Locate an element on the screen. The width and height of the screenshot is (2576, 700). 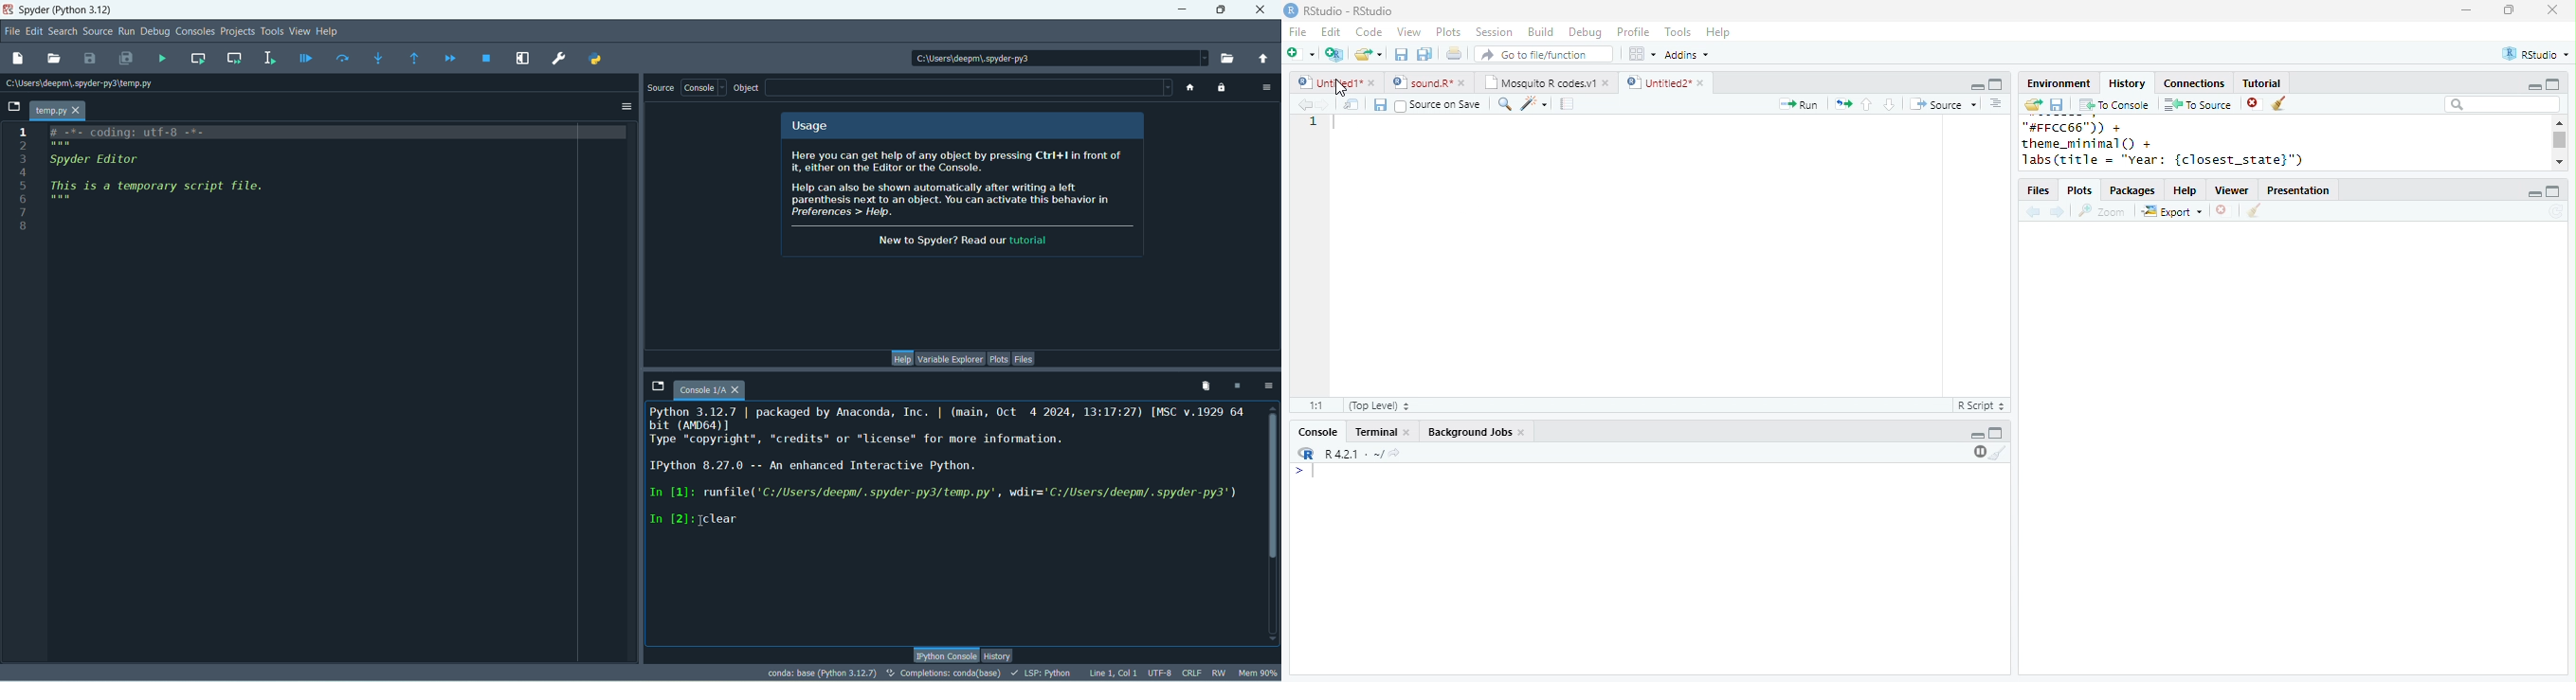
Spyder is located at coordinates (71, 11).